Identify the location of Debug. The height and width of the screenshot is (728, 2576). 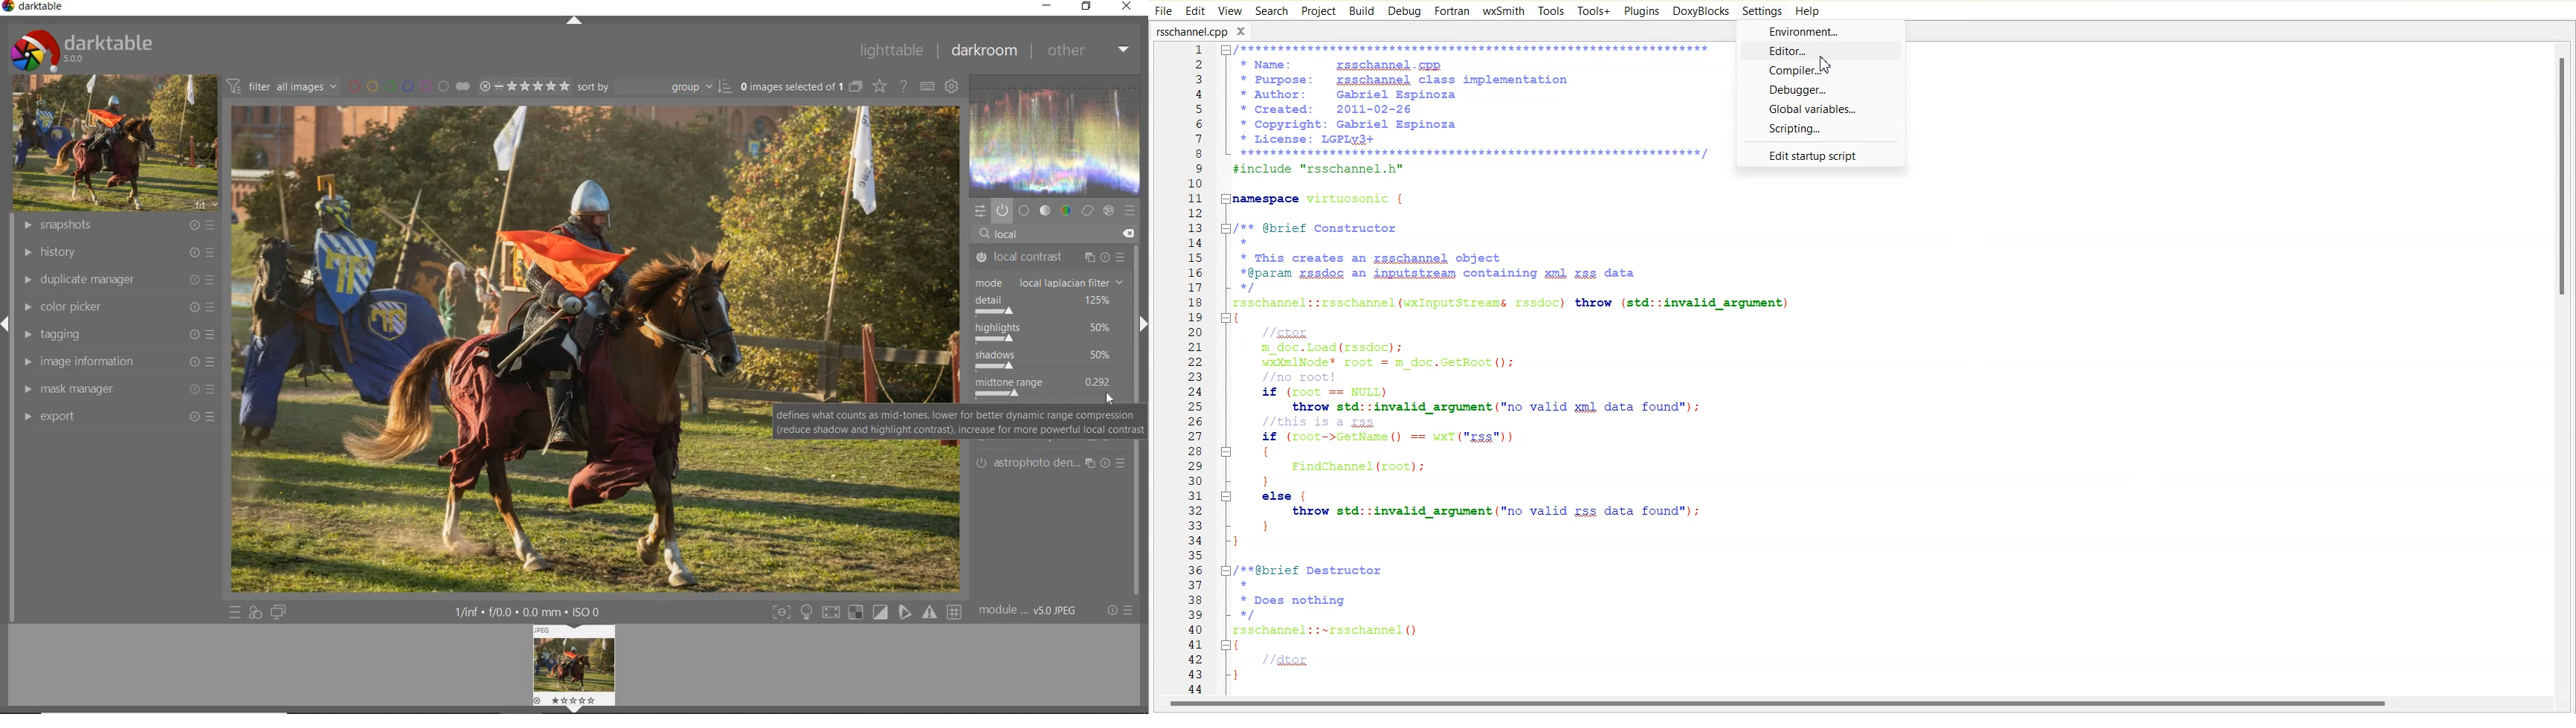
(1405, 12).